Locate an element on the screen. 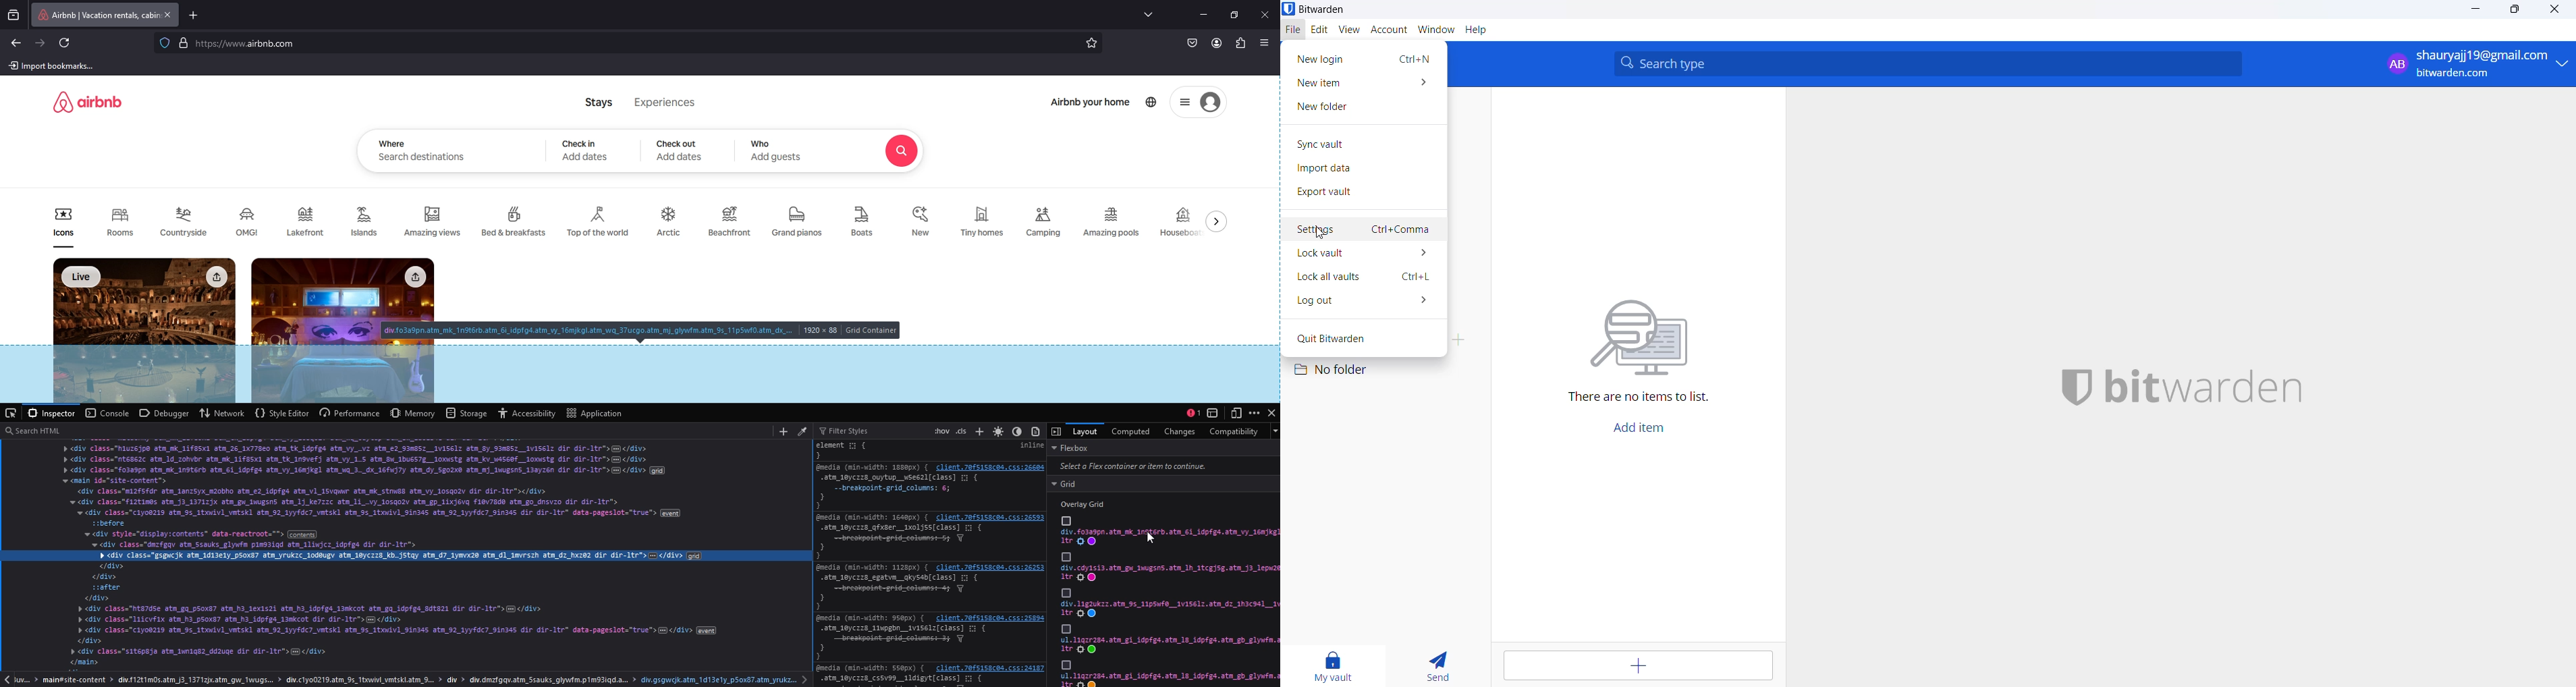  new item is located at coordinates (1364, 82).